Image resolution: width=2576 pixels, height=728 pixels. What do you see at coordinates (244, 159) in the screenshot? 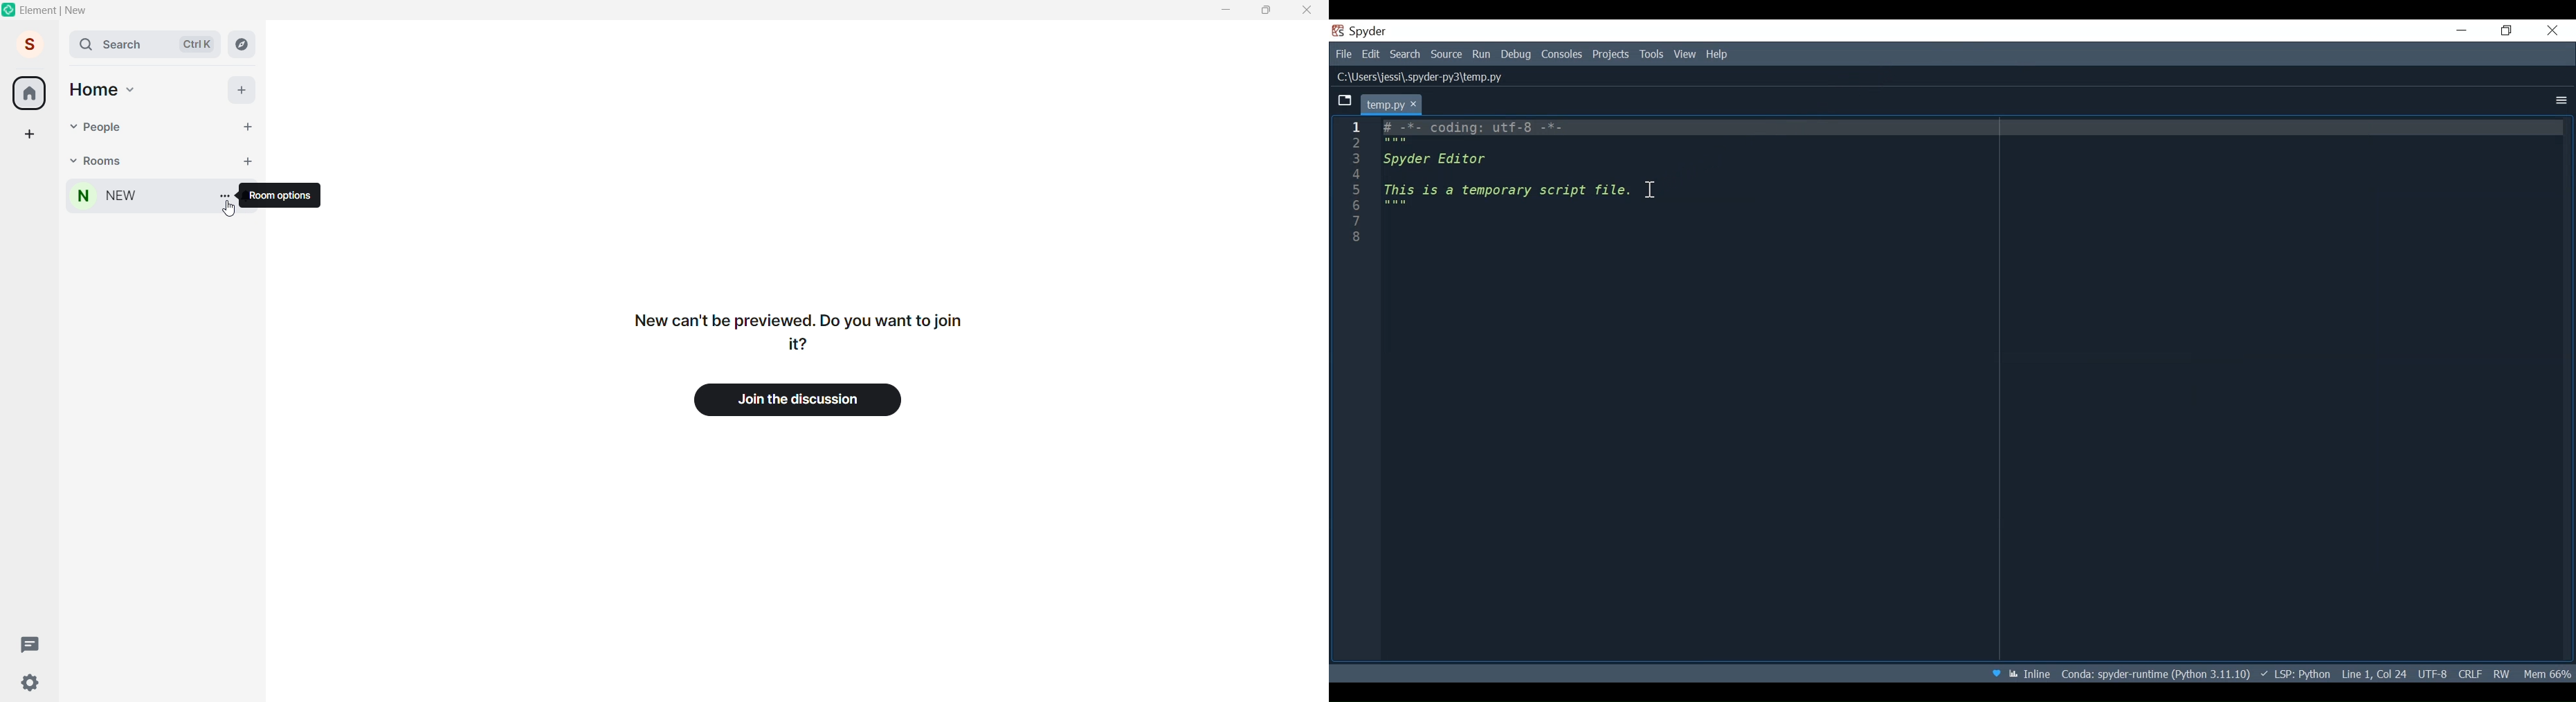
I see `add room` at bounding box center [244, 159].